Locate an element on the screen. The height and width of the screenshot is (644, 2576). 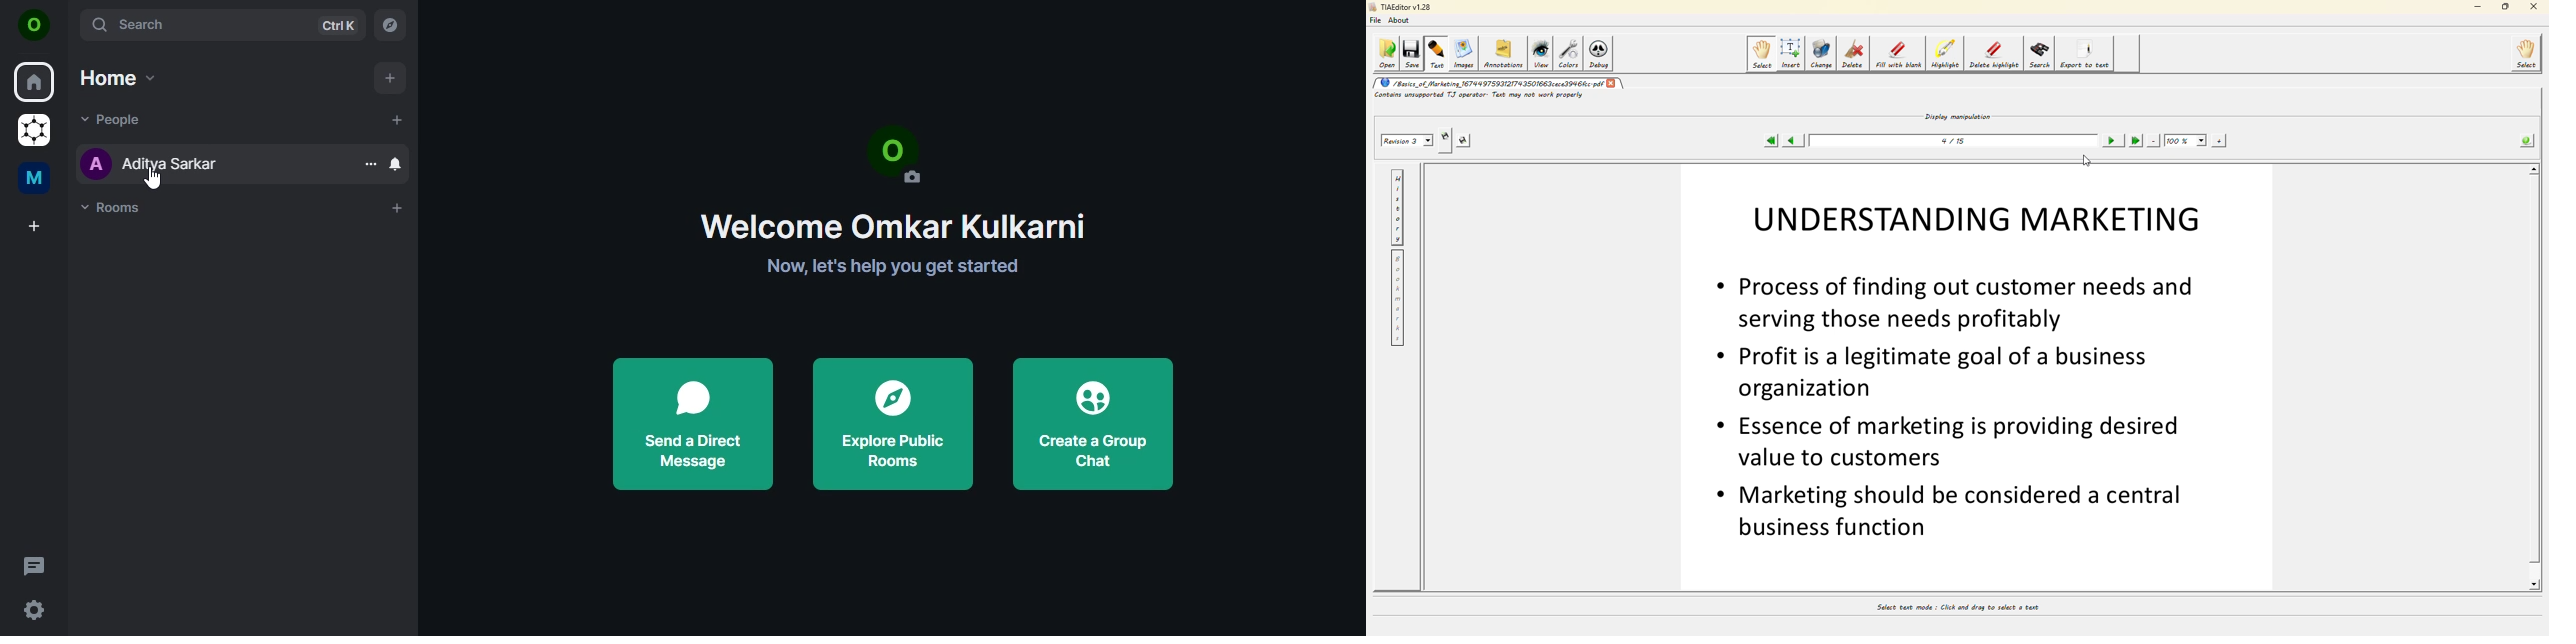
explore public rooms is located at coordinates (892, 420).